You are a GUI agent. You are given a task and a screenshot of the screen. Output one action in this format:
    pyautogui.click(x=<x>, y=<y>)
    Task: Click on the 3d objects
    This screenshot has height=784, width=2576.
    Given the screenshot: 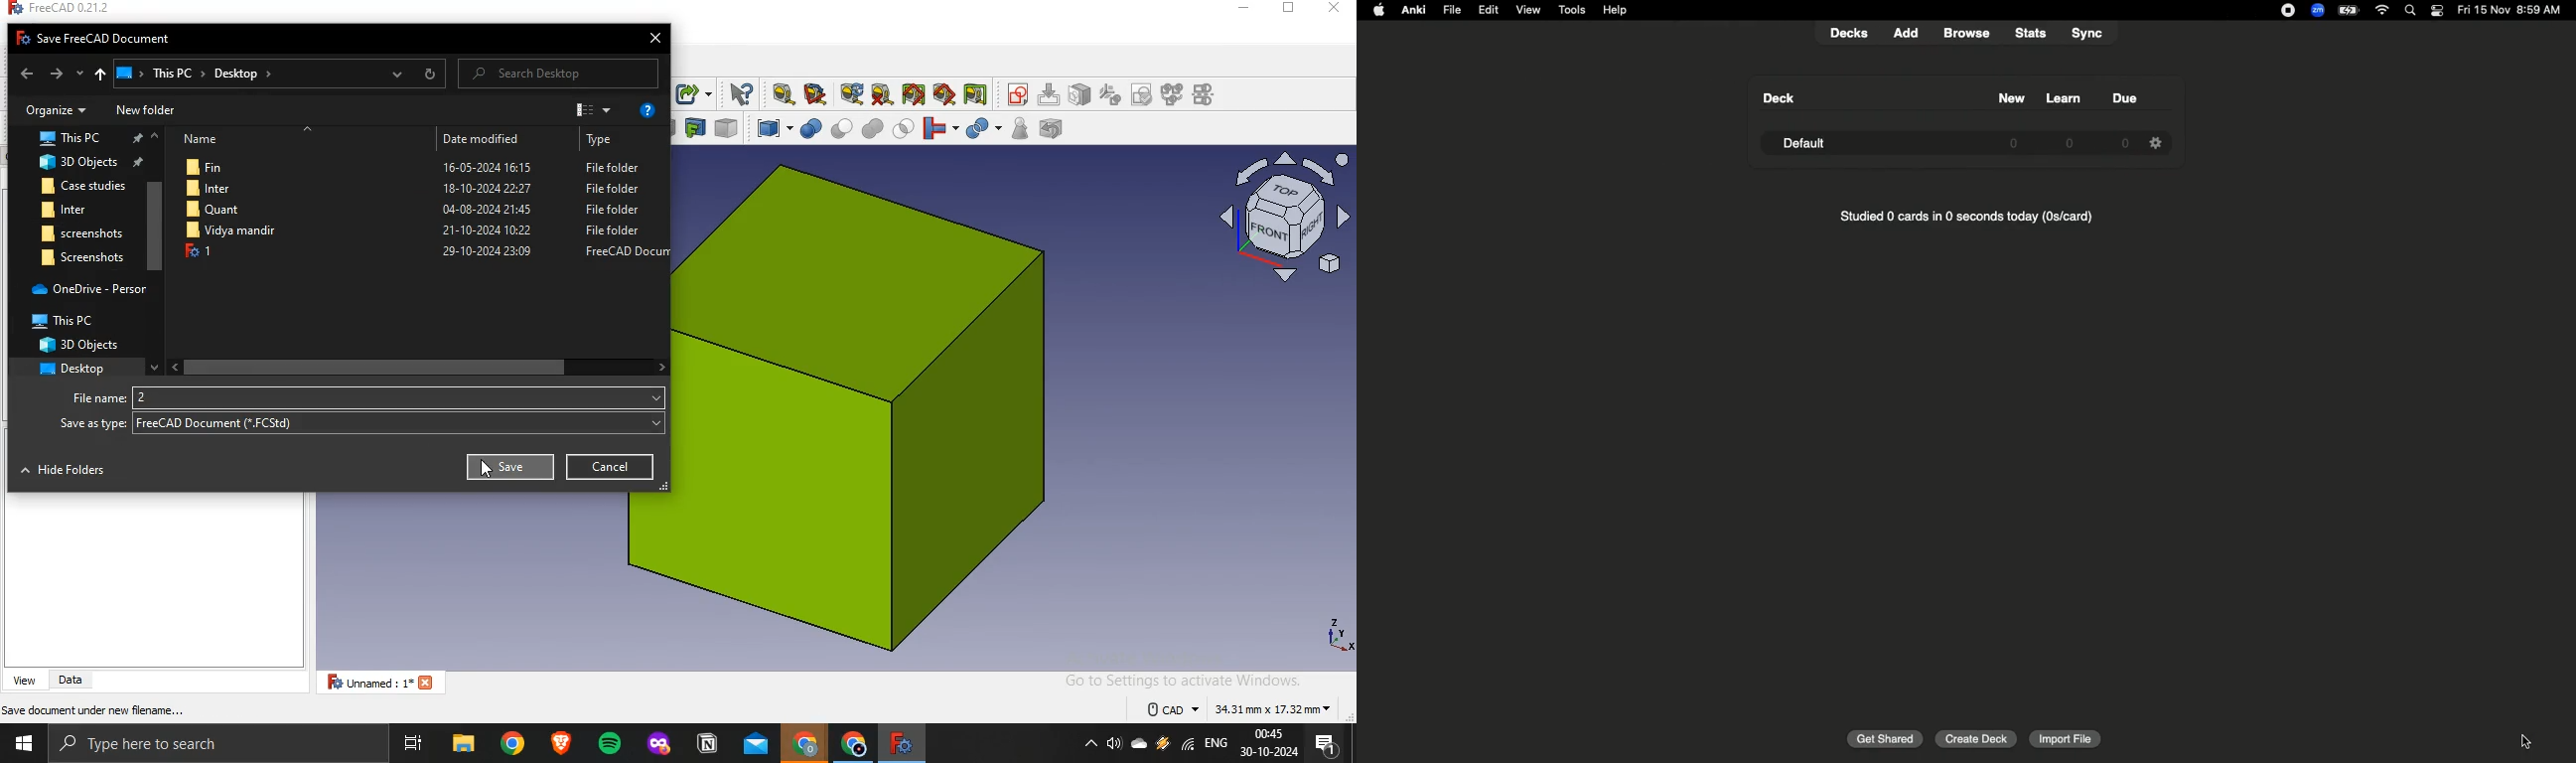 What is the action you would take?
    pyautogui.click(x=73, y=164)
    